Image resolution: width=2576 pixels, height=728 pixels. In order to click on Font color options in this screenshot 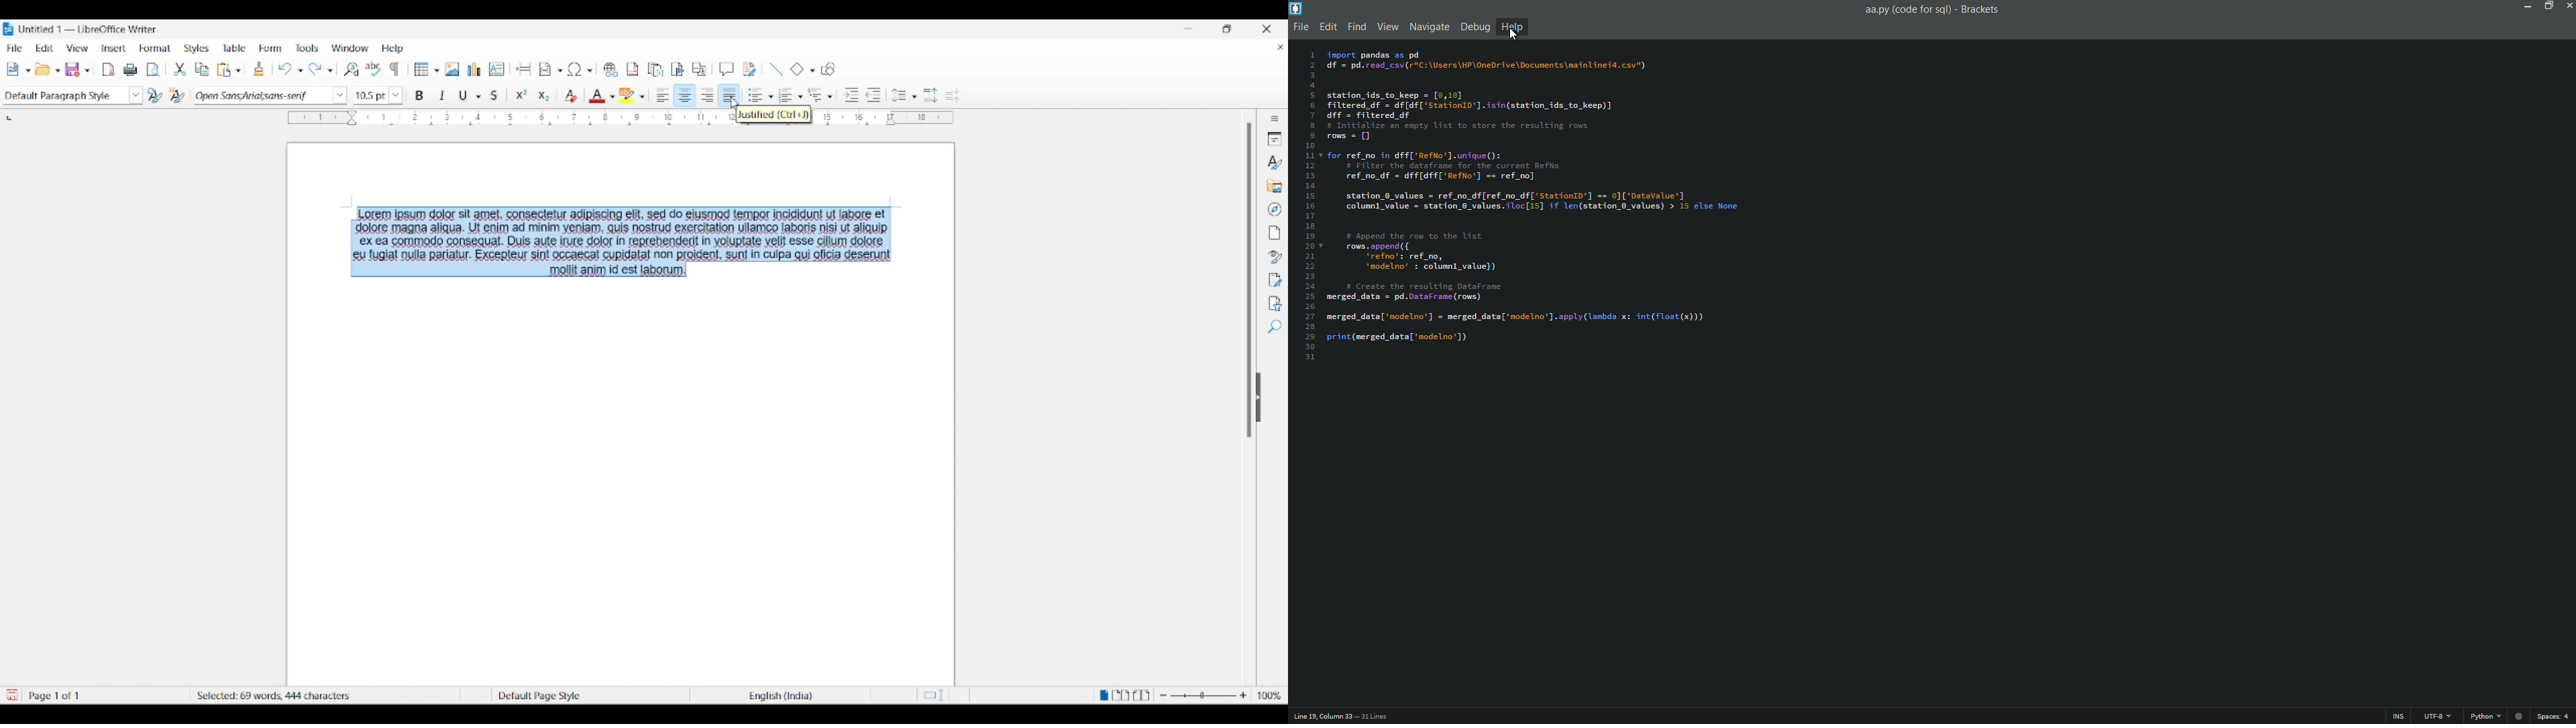, I will do `click(612, 97)`.